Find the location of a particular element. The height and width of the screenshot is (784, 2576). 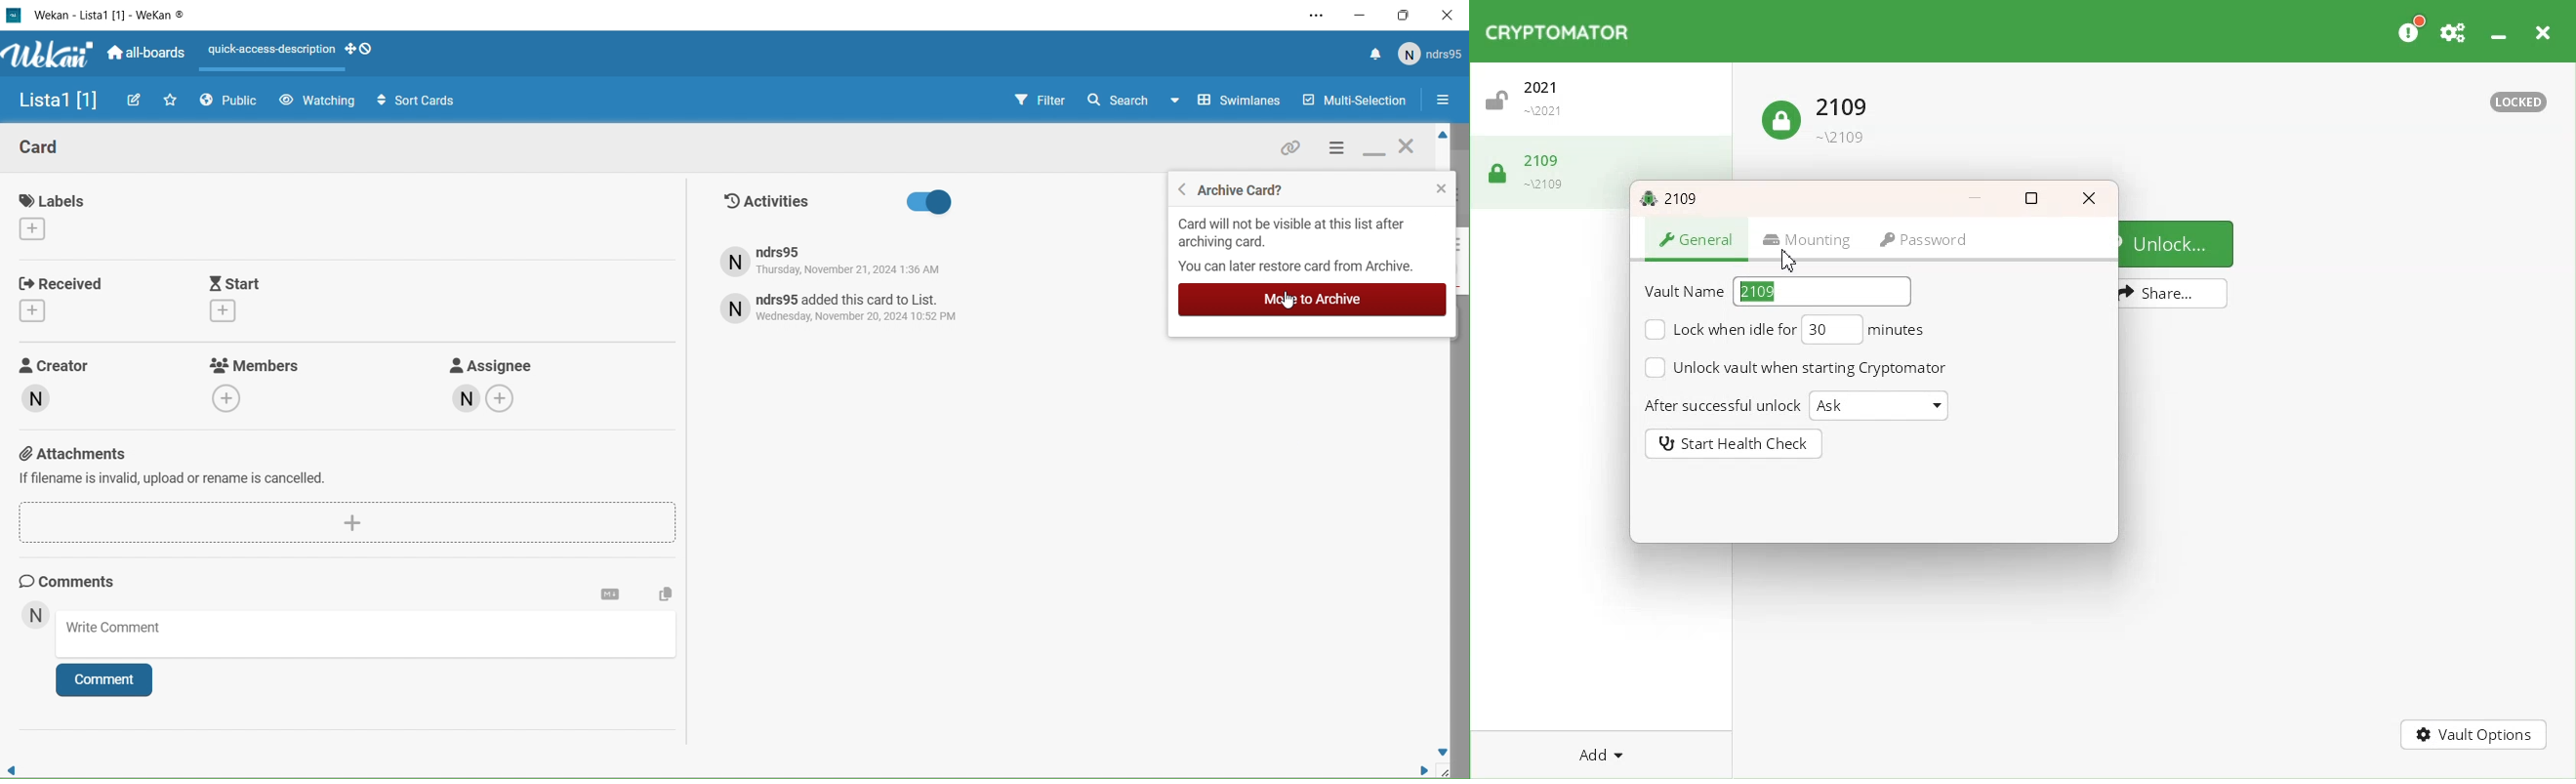

Comments is located at coordinates (84, 582).